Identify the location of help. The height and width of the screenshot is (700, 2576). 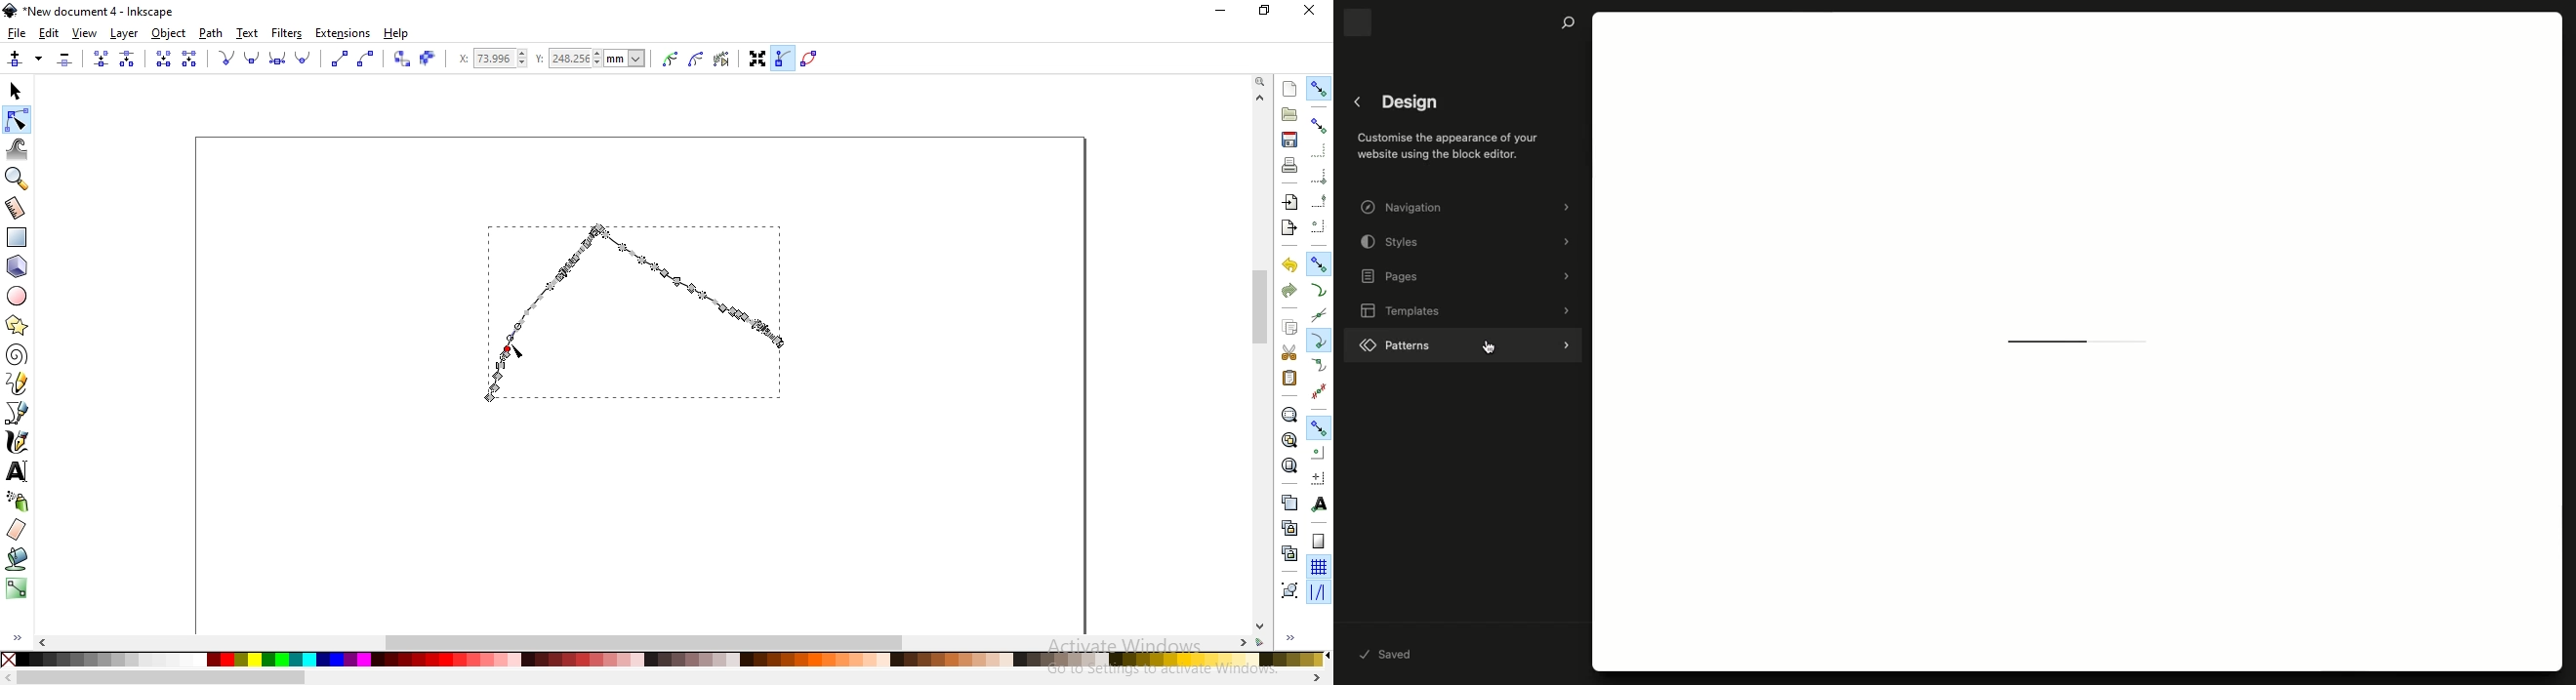
(396, 34).